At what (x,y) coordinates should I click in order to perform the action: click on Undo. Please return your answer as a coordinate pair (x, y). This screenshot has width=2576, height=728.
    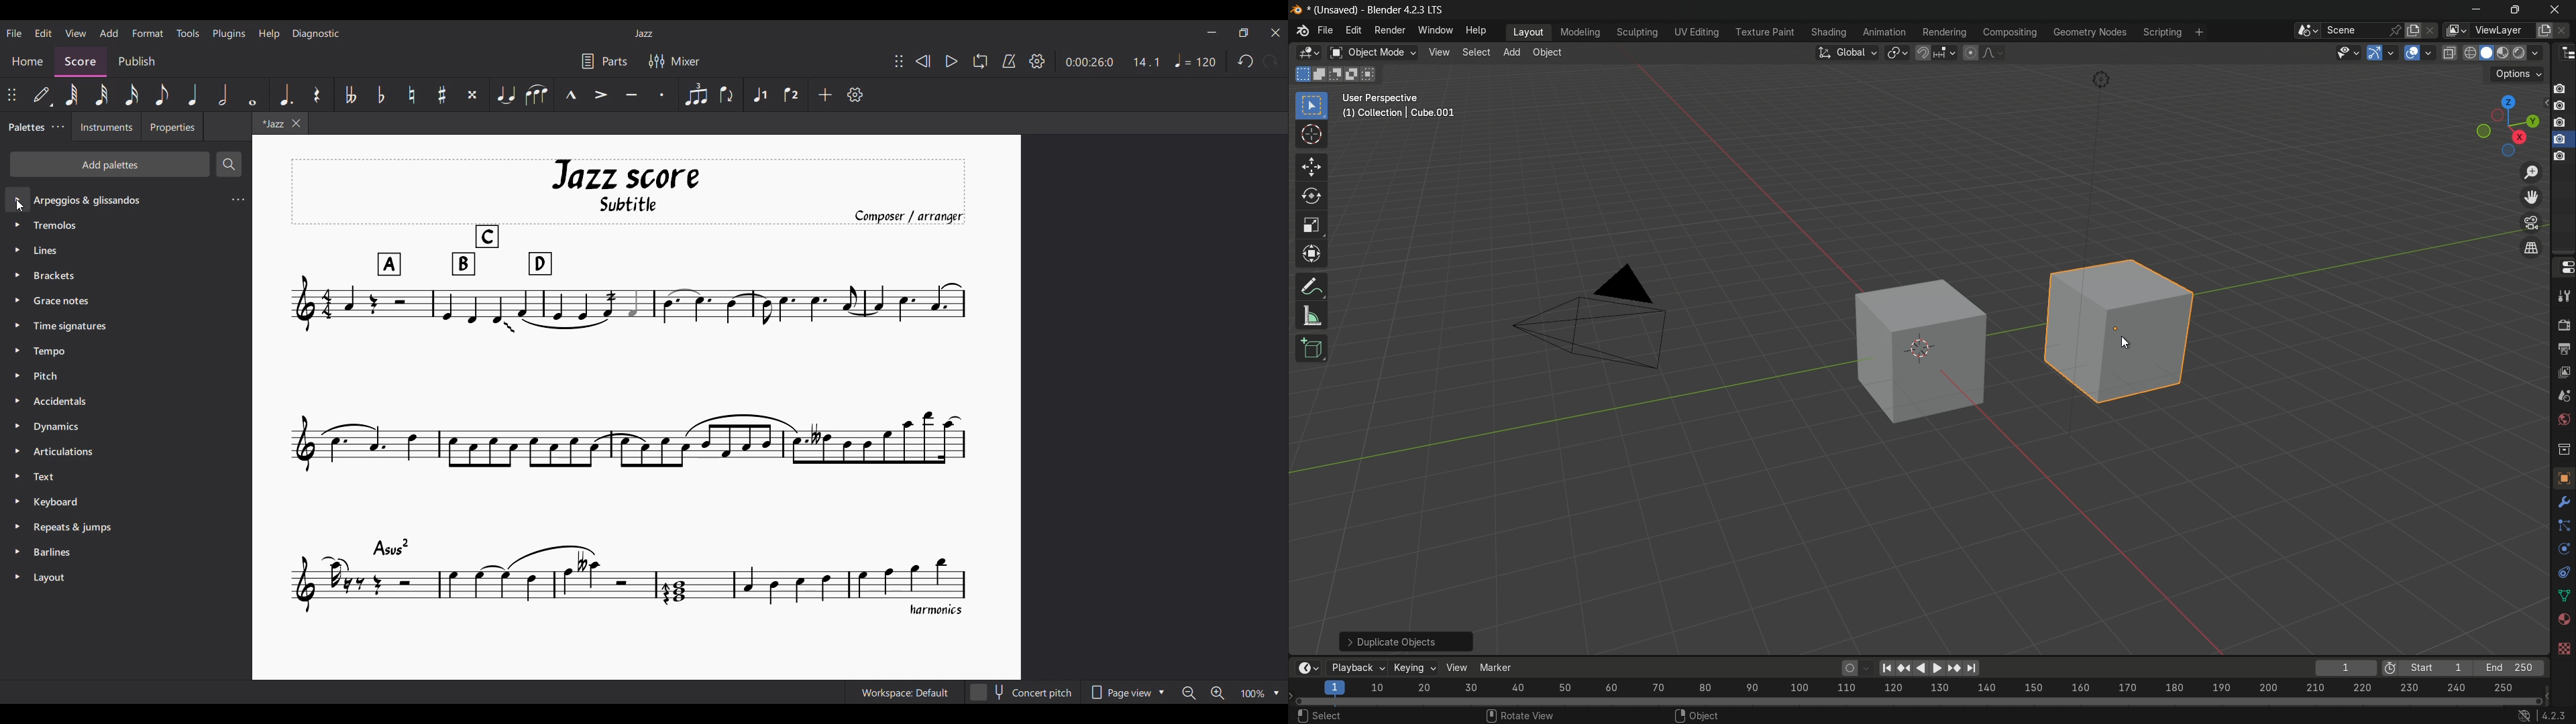
    Looking at the image, I should click on (1246, 61).